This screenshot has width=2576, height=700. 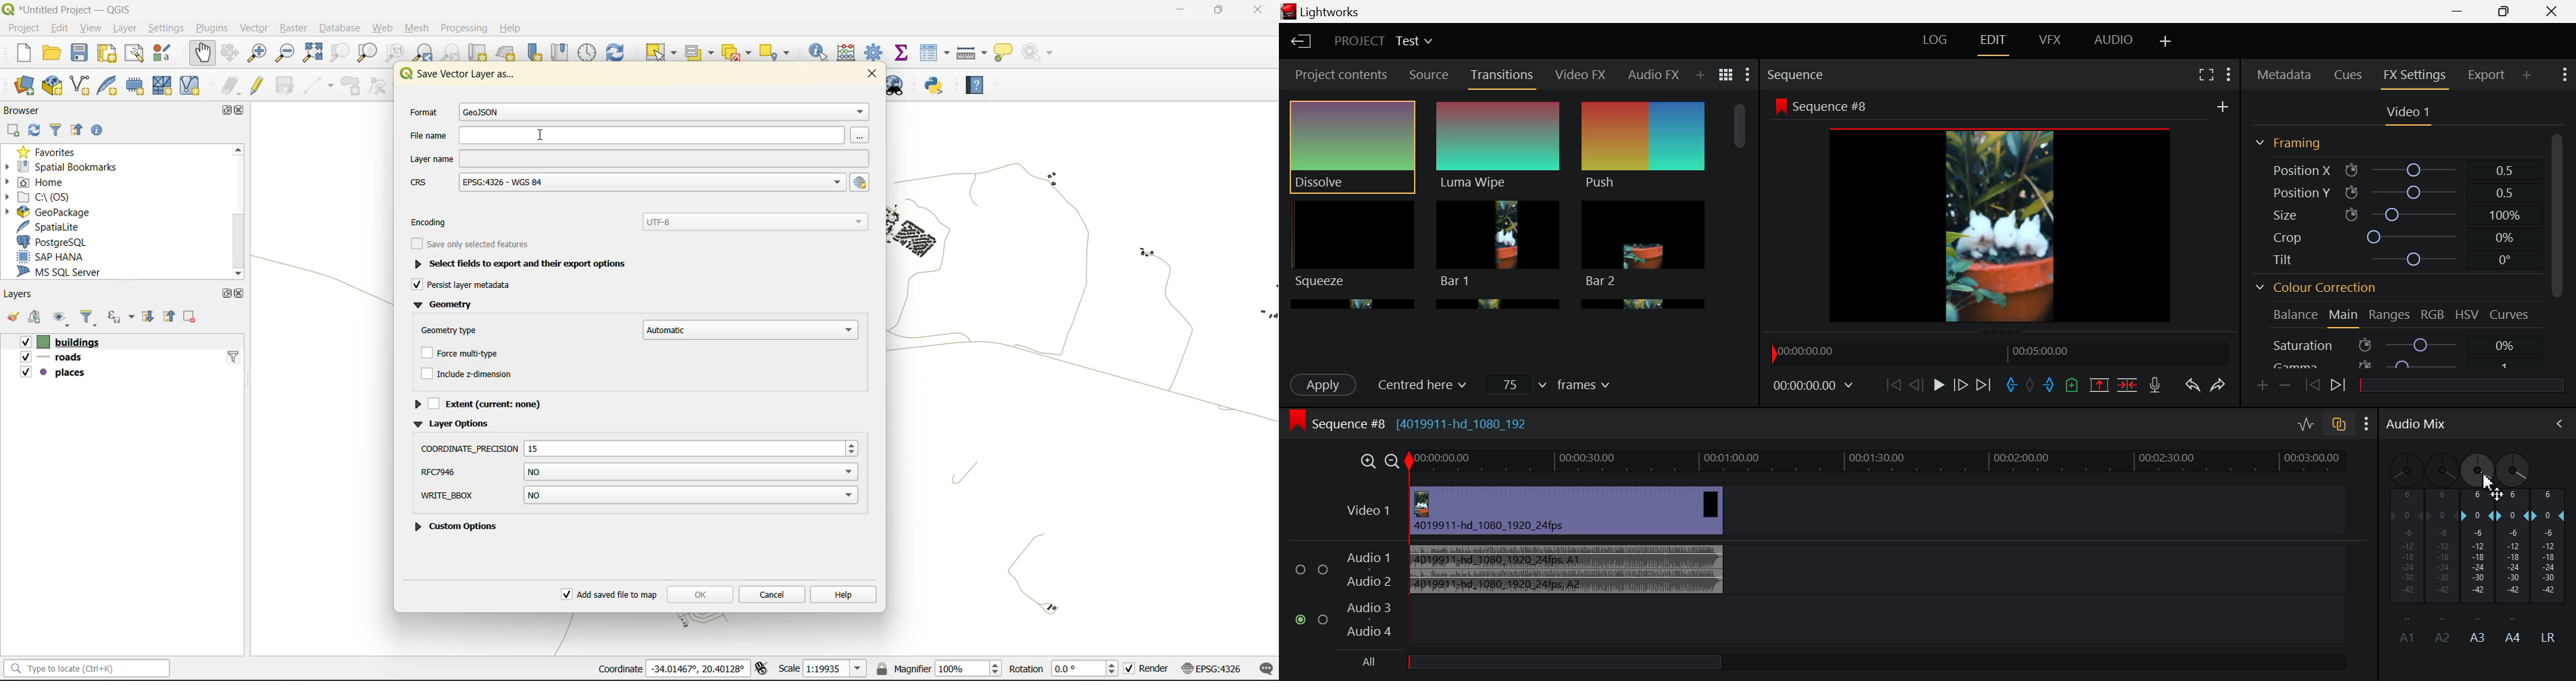 What do you see at coordinates (1258, 11) in the screenshot?
I see `close` at bounding box center [1258, 11].